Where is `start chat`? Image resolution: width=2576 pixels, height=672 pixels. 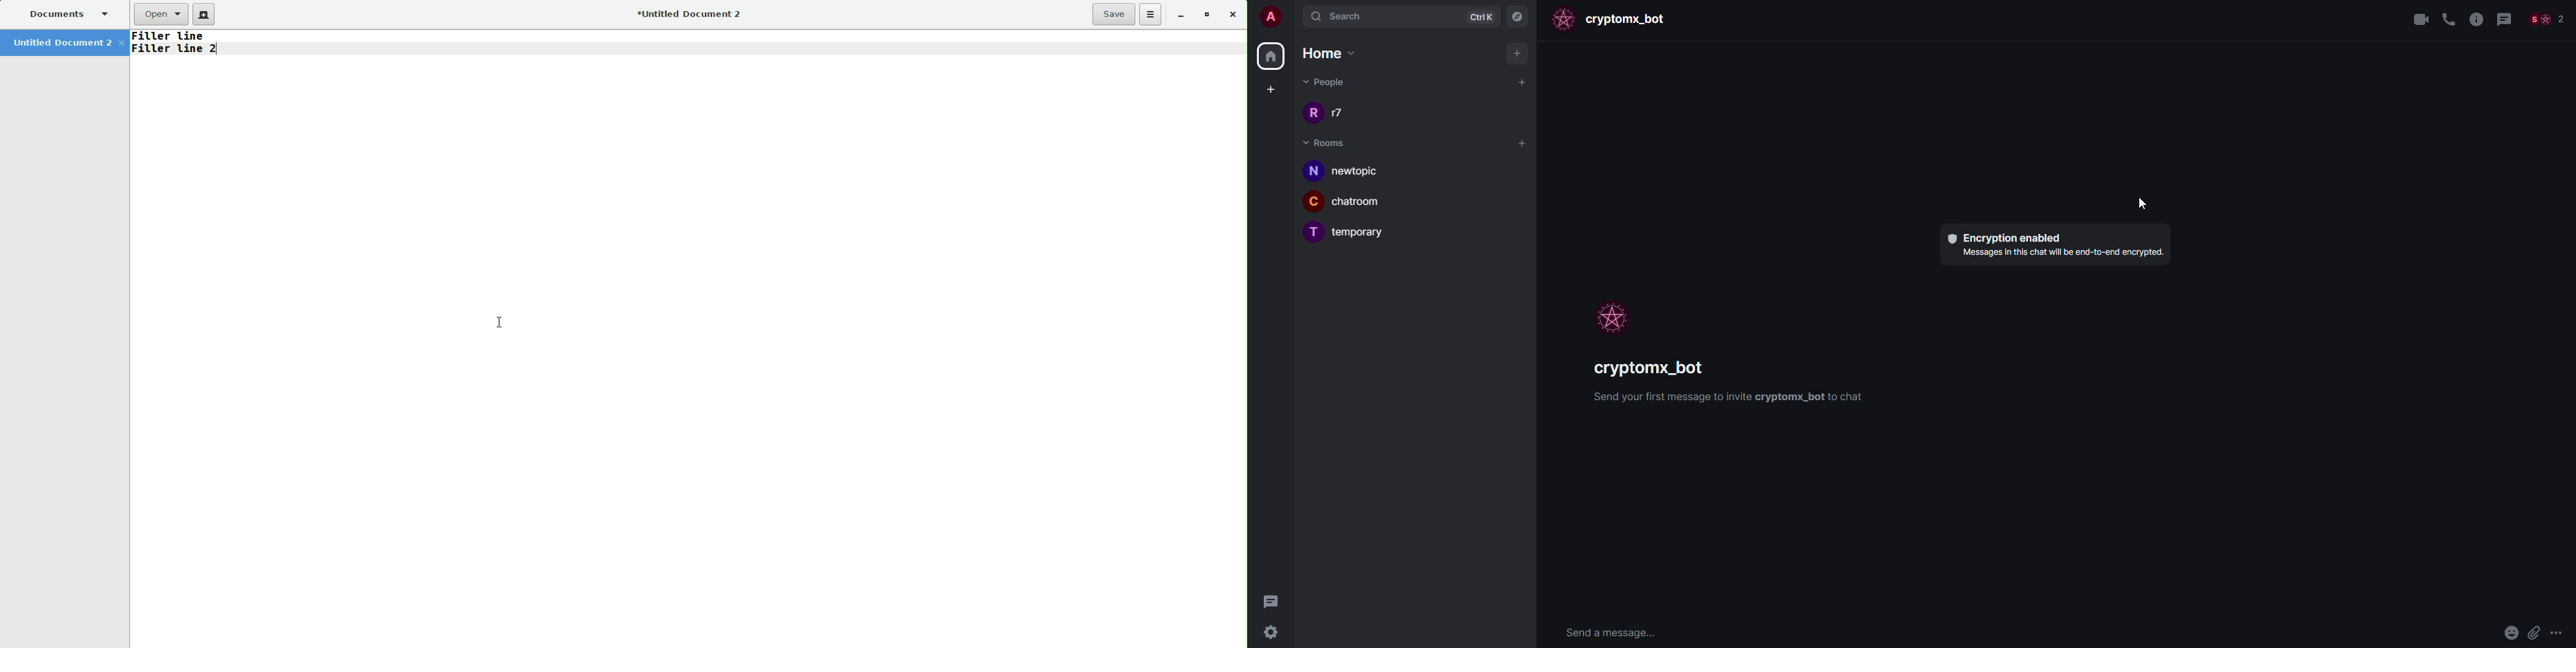
start chat is located at coordinates (1523, 82).